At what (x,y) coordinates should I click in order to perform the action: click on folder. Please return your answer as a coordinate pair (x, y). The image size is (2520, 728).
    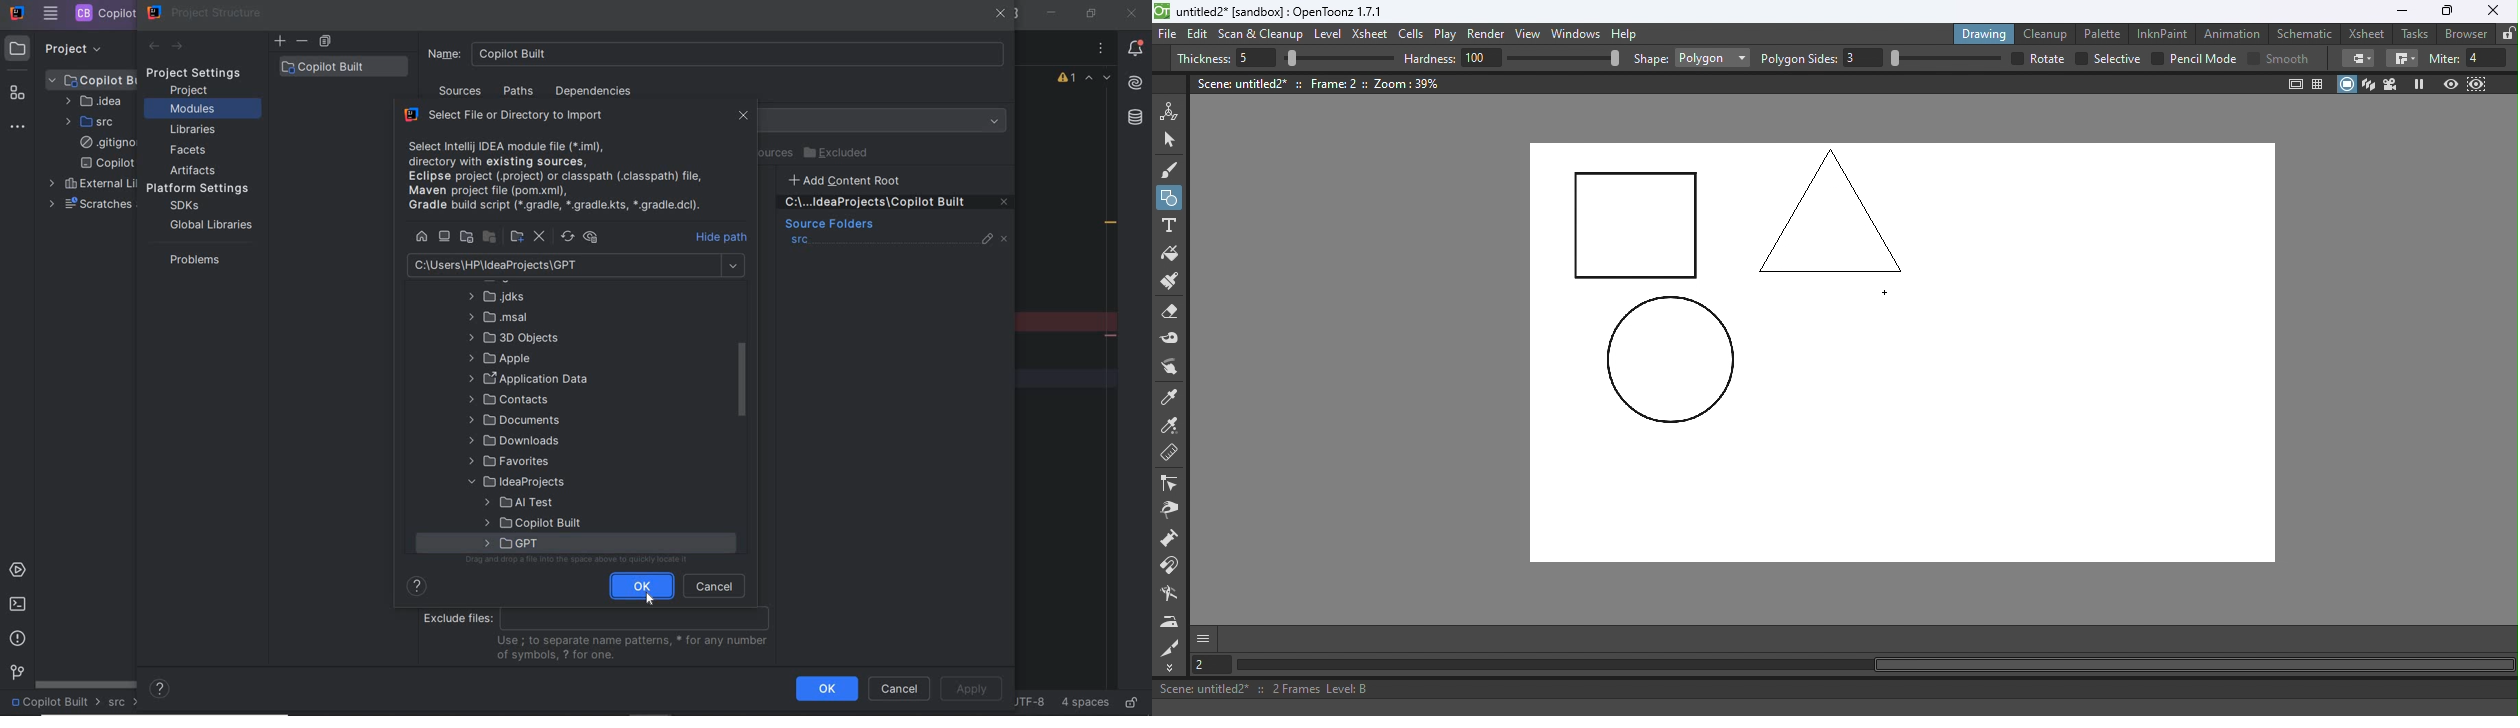
    Looking at the image, I should click on (496, 317).